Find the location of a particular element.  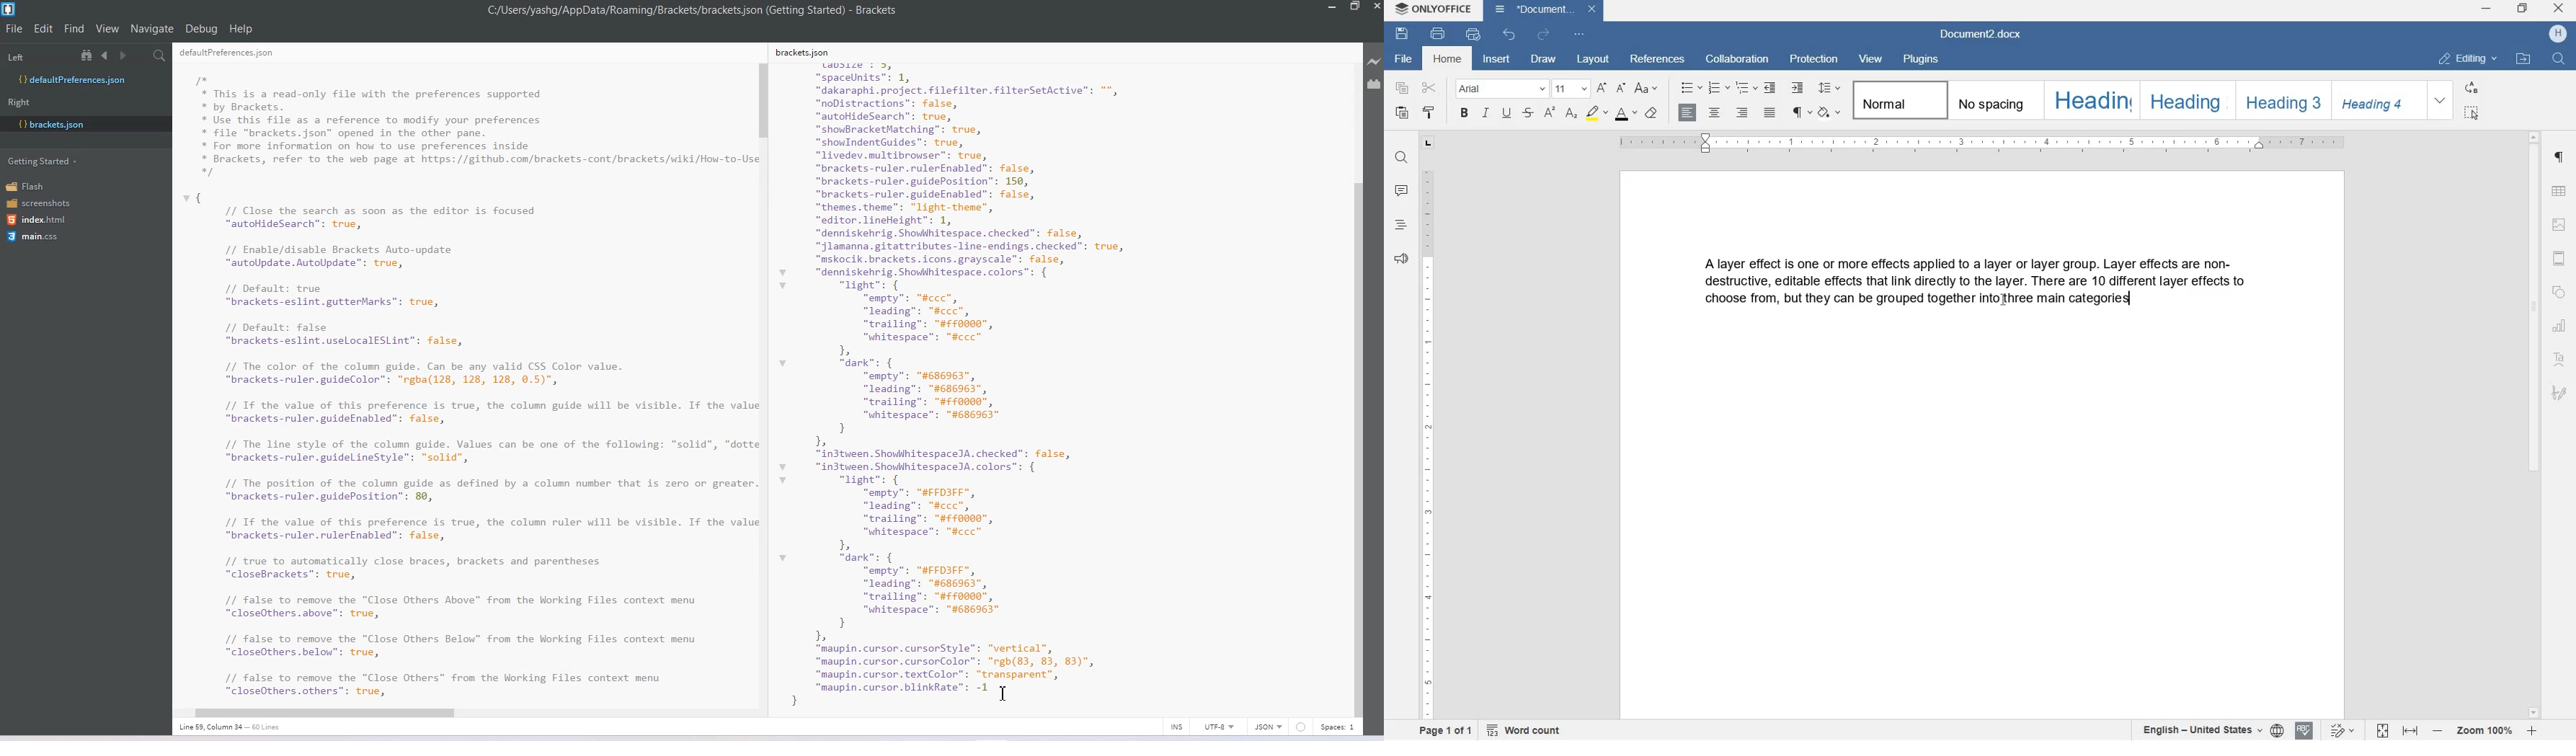

print is located at coordinates (1439, 35).